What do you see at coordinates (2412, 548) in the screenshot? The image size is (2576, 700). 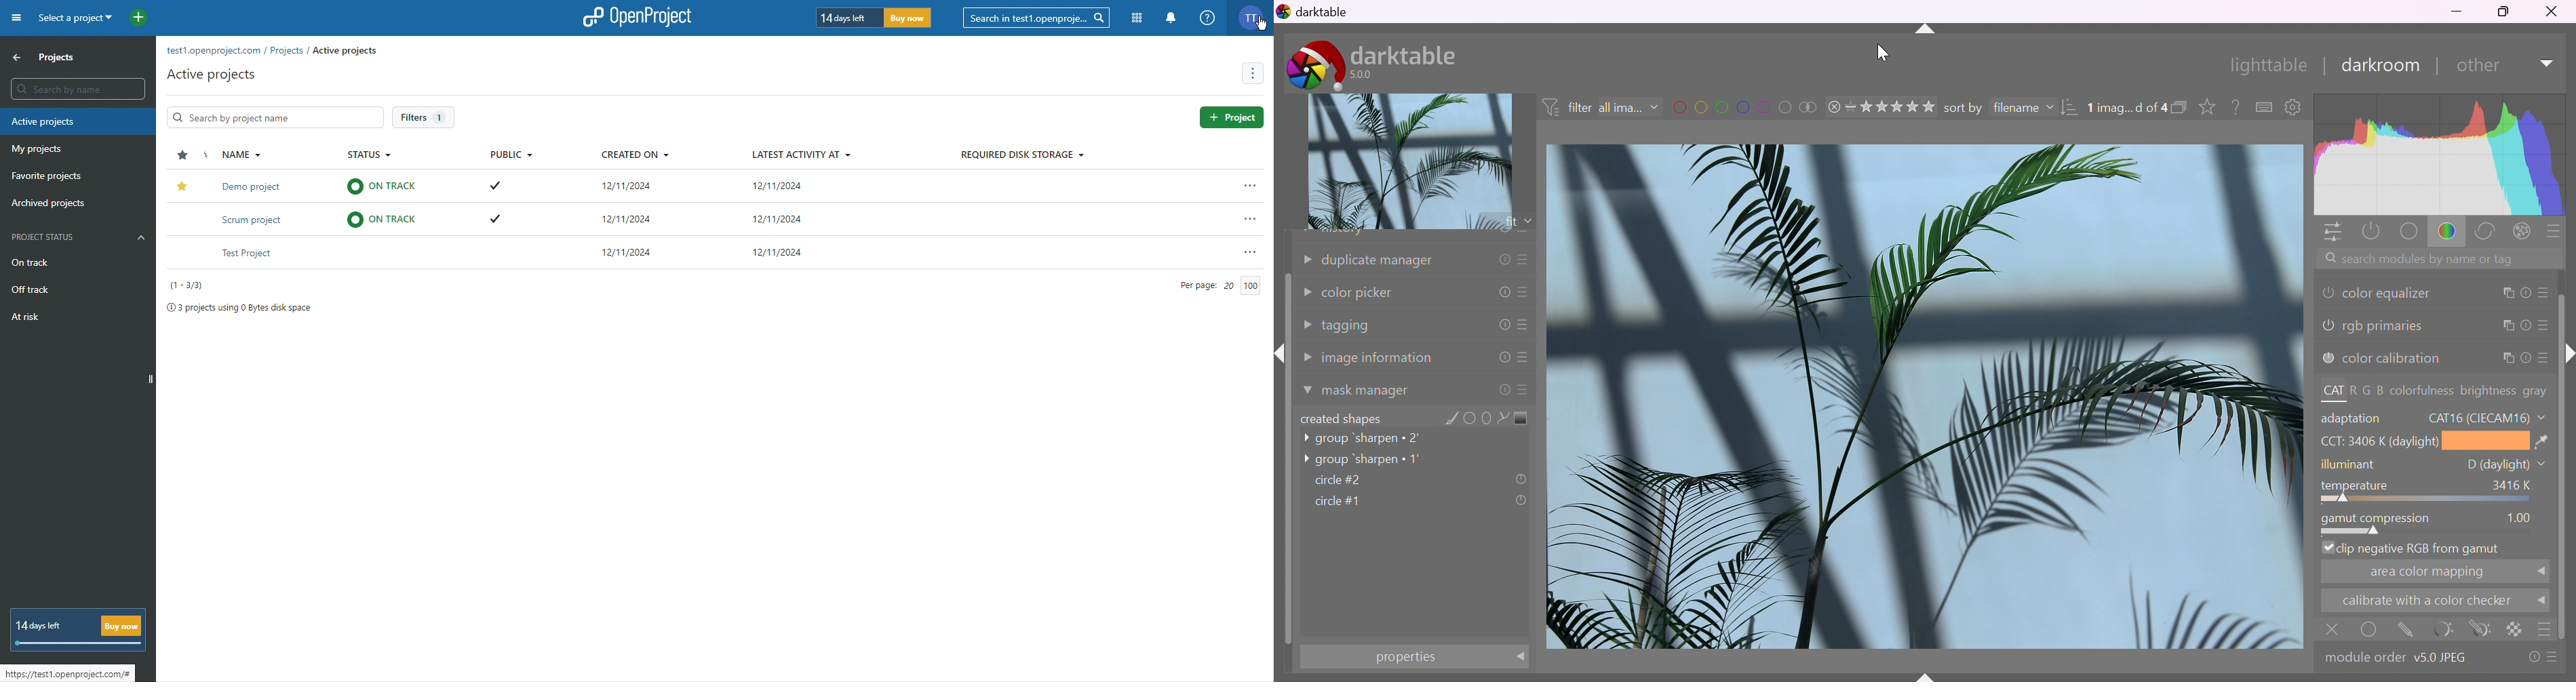 I see `clip negetive RGB` at bounding box center [2412, 548].